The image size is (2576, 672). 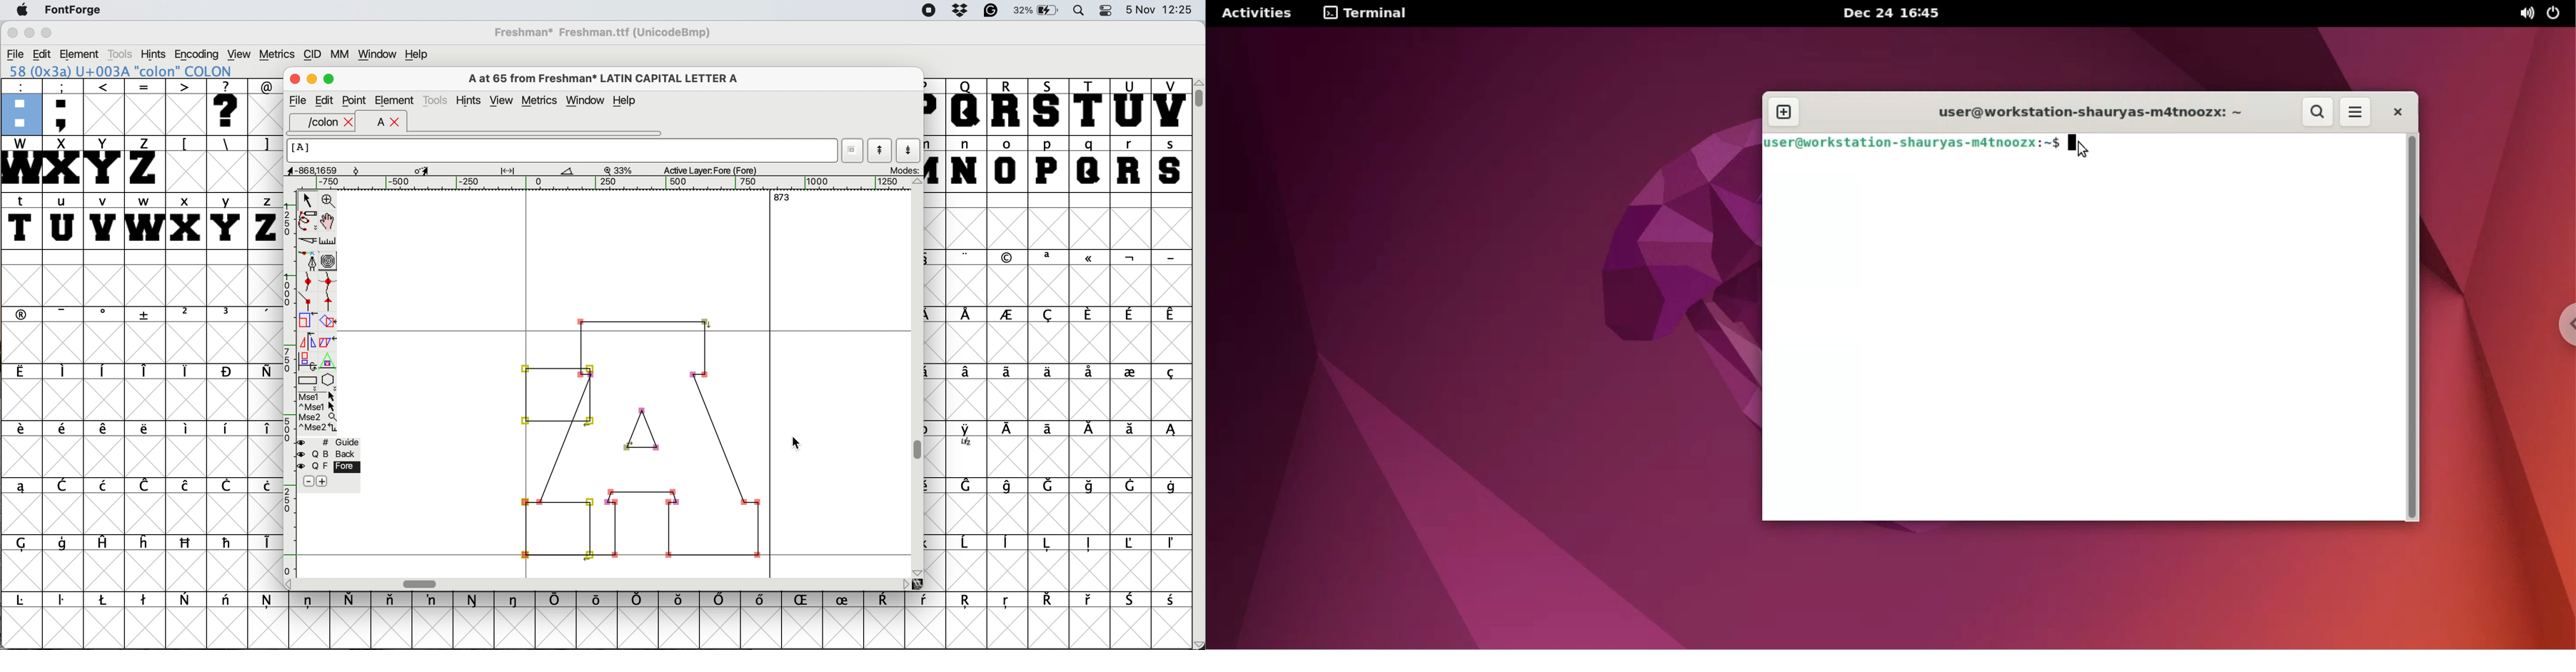 What do you see at coordinates (1173, 544) in the screenshot?
I see `symbol` at bounding box center [1173, 544].